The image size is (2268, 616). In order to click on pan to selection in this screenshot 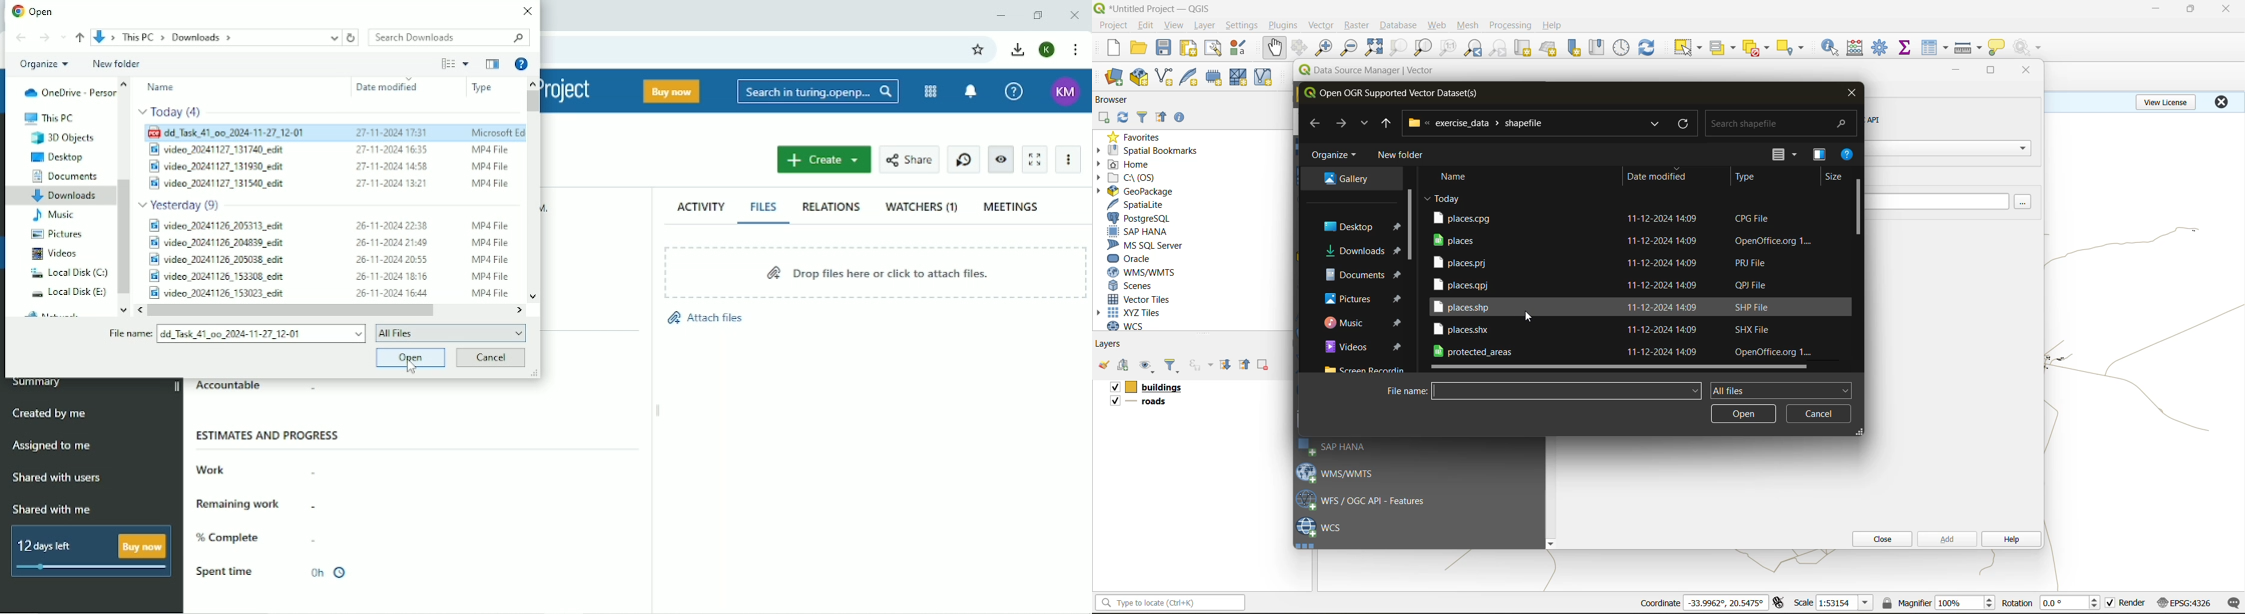, I will do `click(1299, 49)`.